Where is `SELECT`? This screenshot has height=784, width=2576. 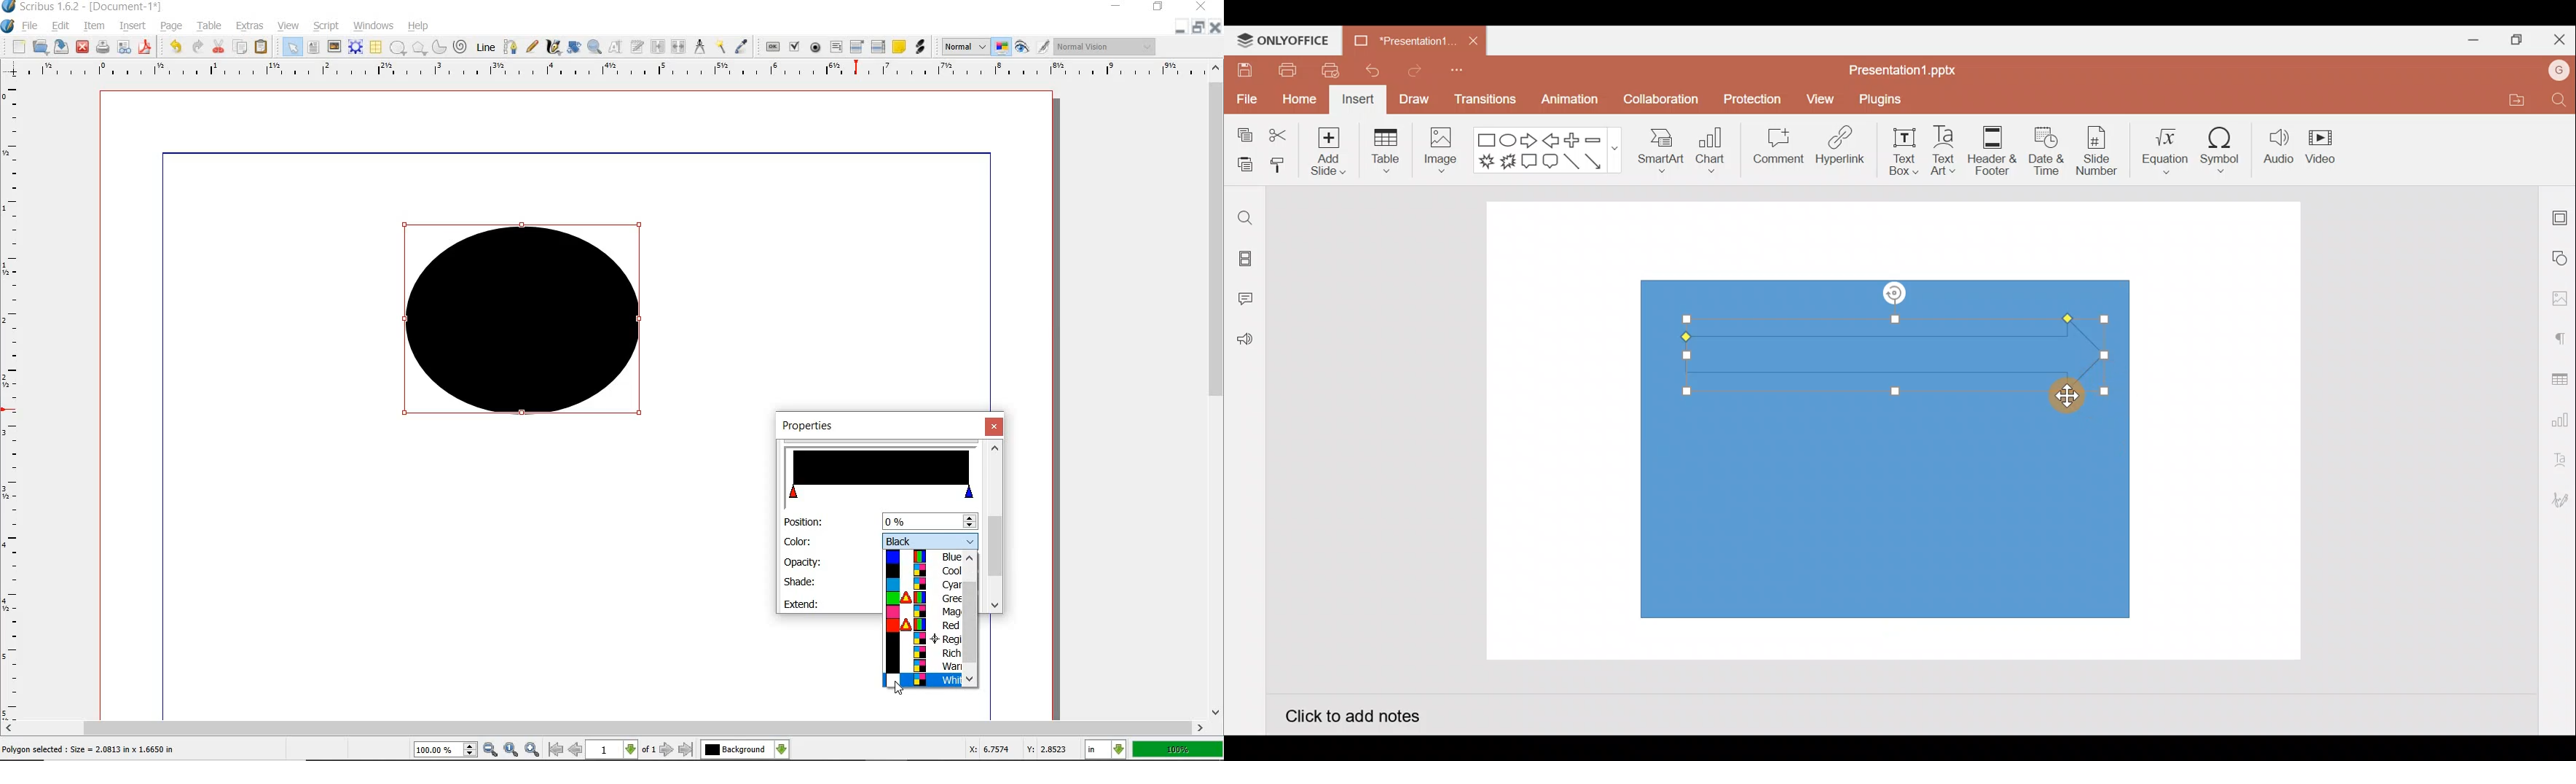 SELECT is located at coordinates (292, 48).